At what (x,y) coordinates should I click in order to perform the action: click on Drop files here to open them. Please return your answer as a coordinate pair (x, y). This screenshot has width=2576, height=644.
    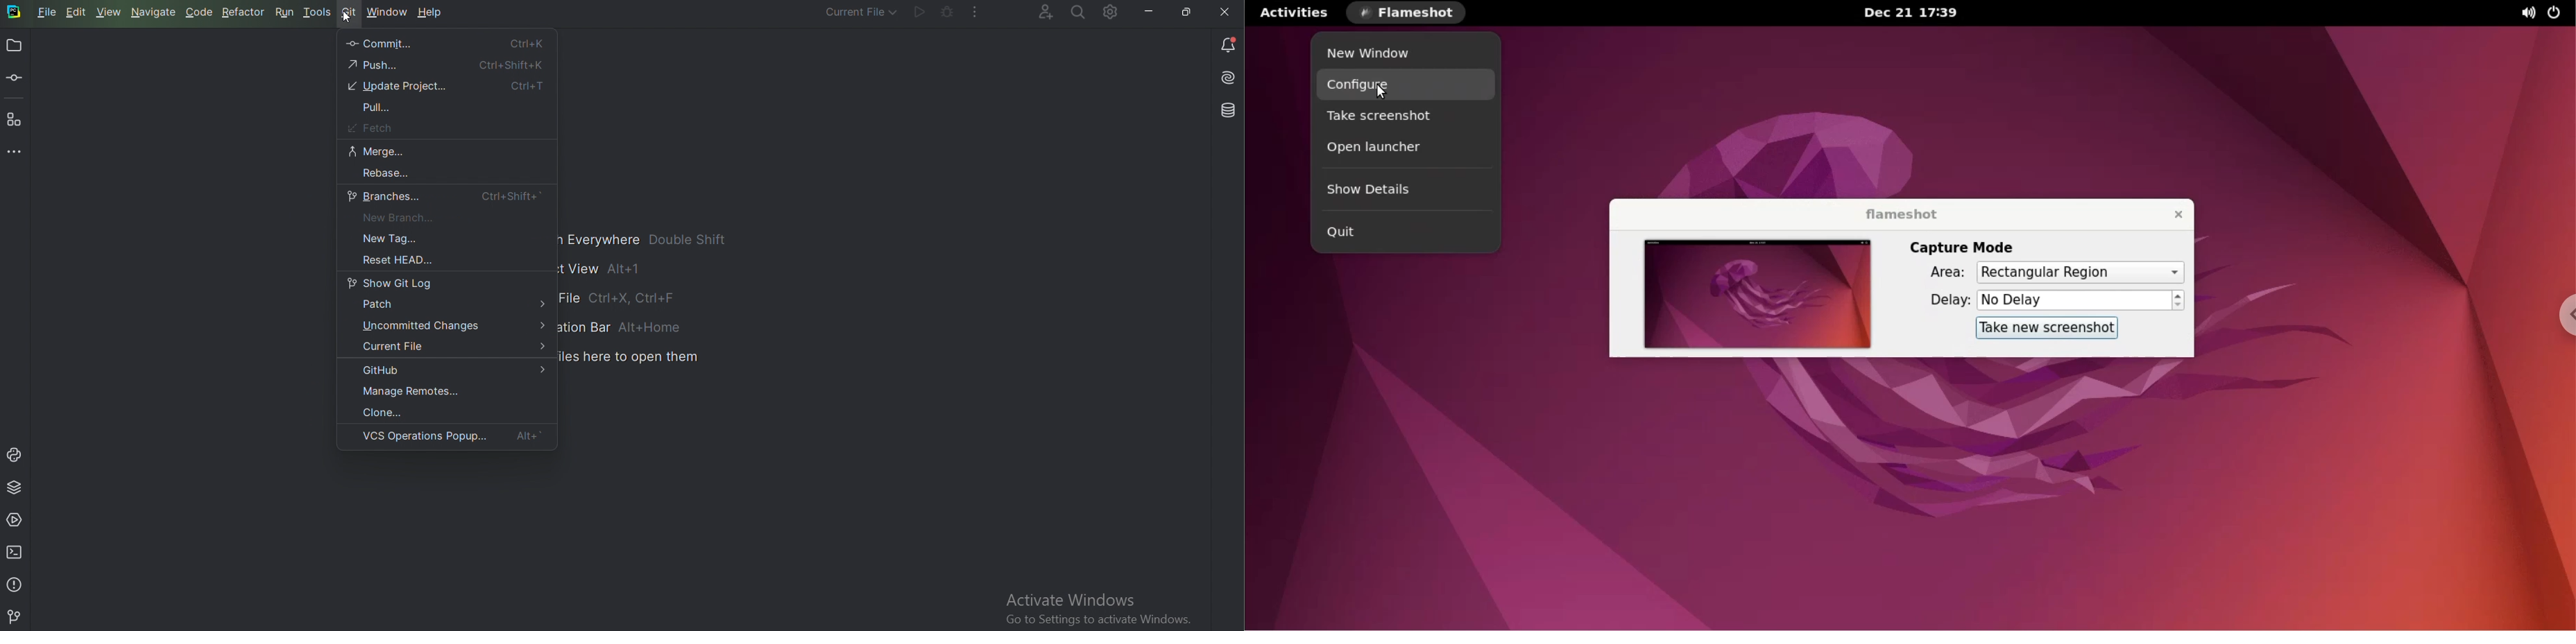
    Looking at the image, I should click on (631, 358).